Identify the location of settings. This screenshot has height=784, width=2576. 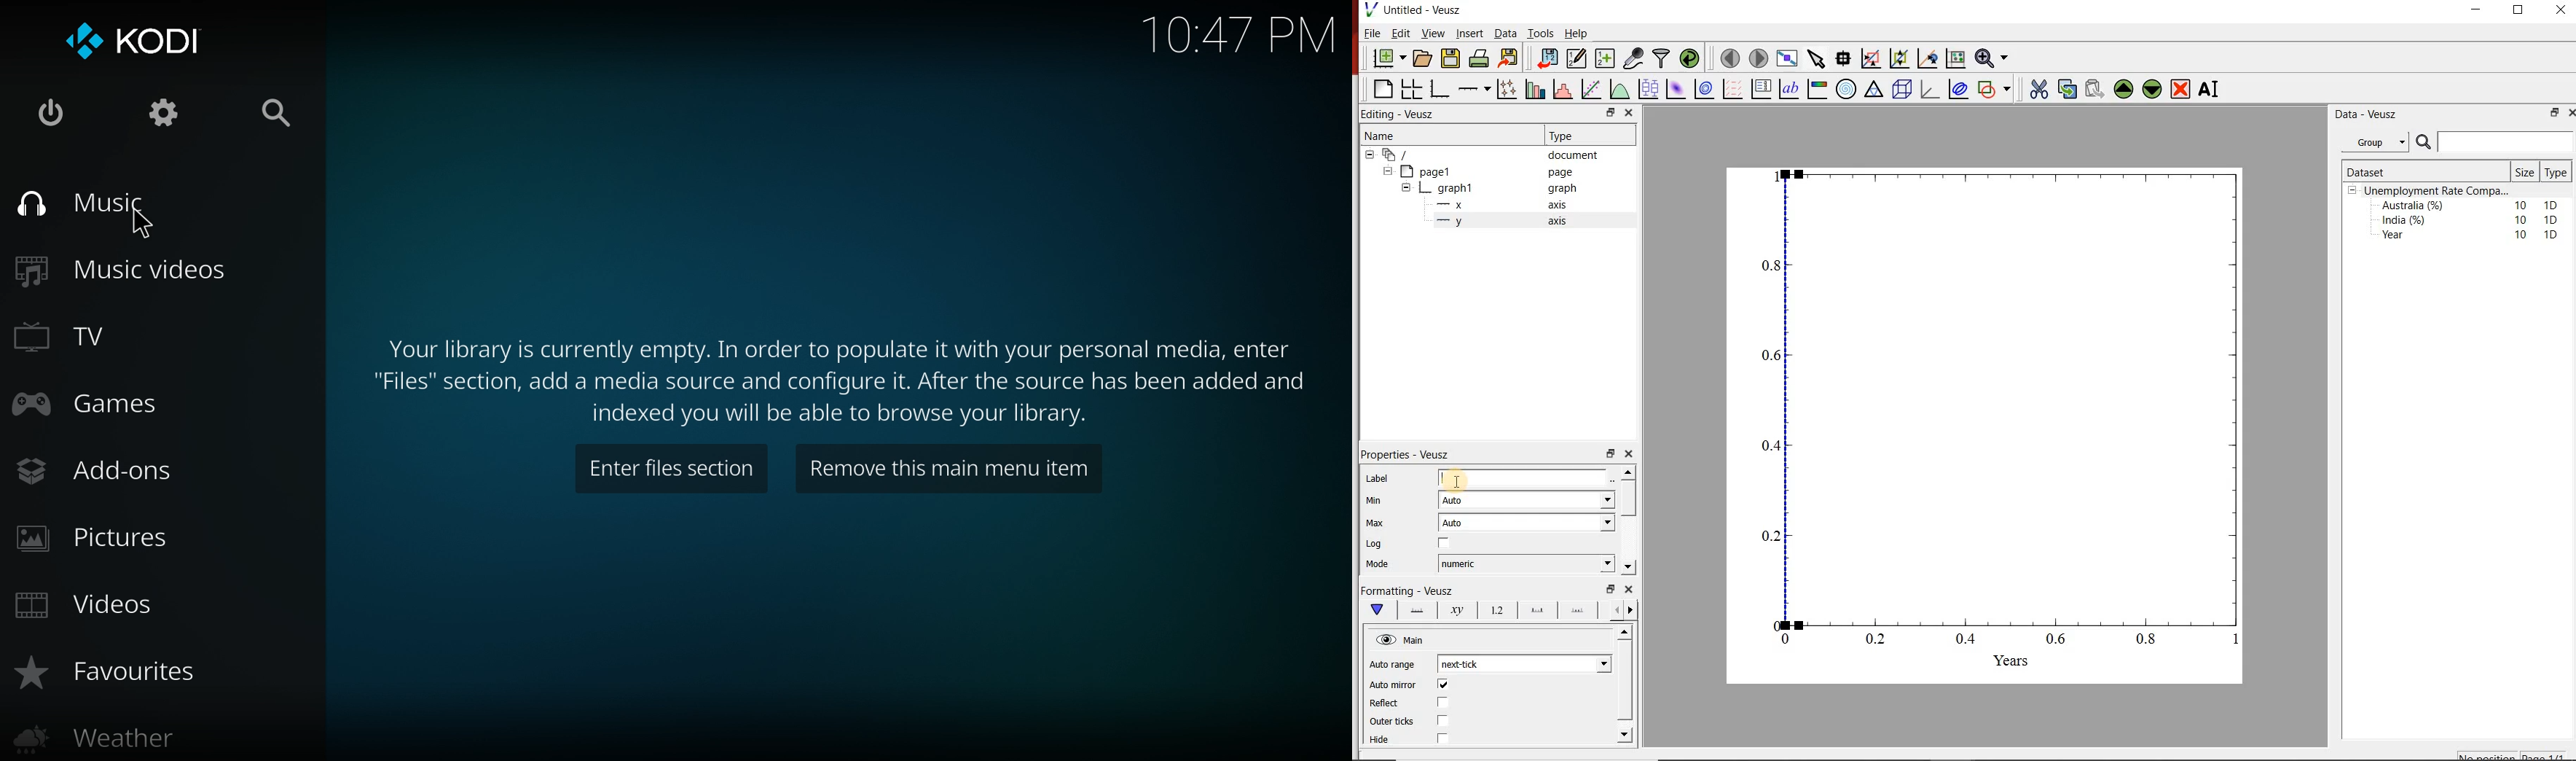
(168, 113).